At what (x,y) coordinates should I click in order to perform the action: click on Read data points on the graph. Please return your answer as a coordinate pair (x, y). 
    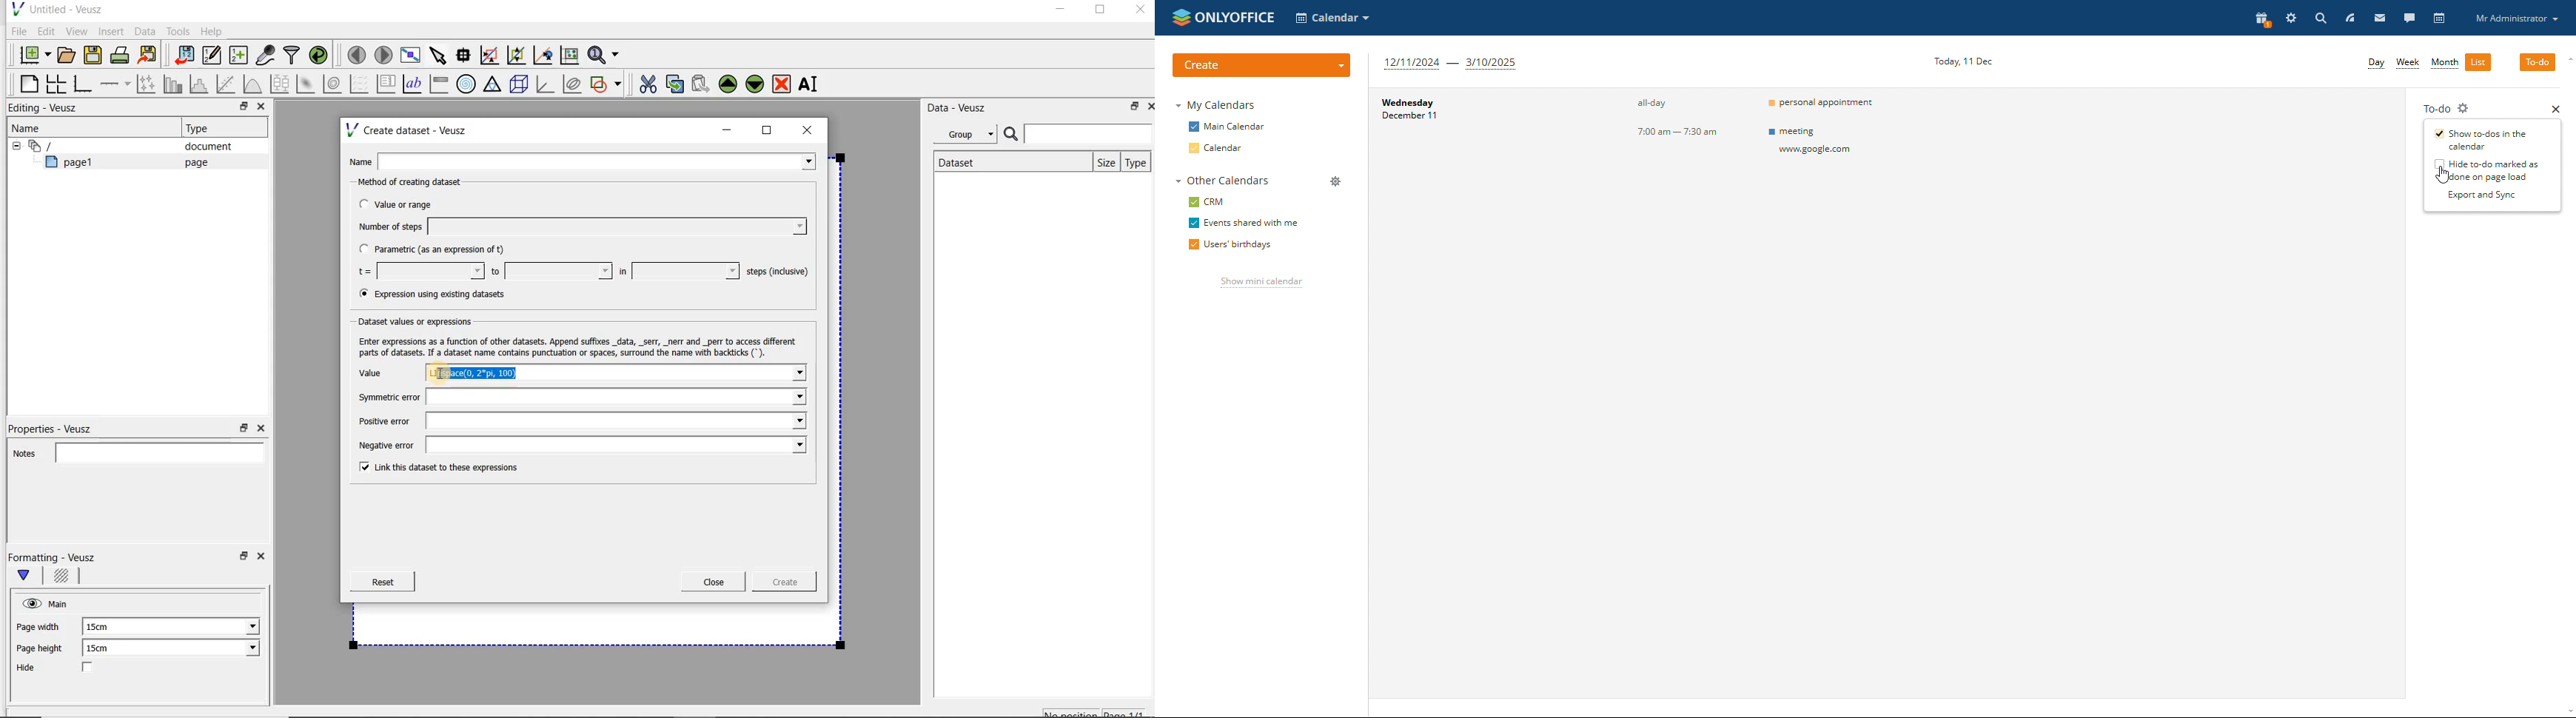
    Looking at the image, I should click on (466, 56).